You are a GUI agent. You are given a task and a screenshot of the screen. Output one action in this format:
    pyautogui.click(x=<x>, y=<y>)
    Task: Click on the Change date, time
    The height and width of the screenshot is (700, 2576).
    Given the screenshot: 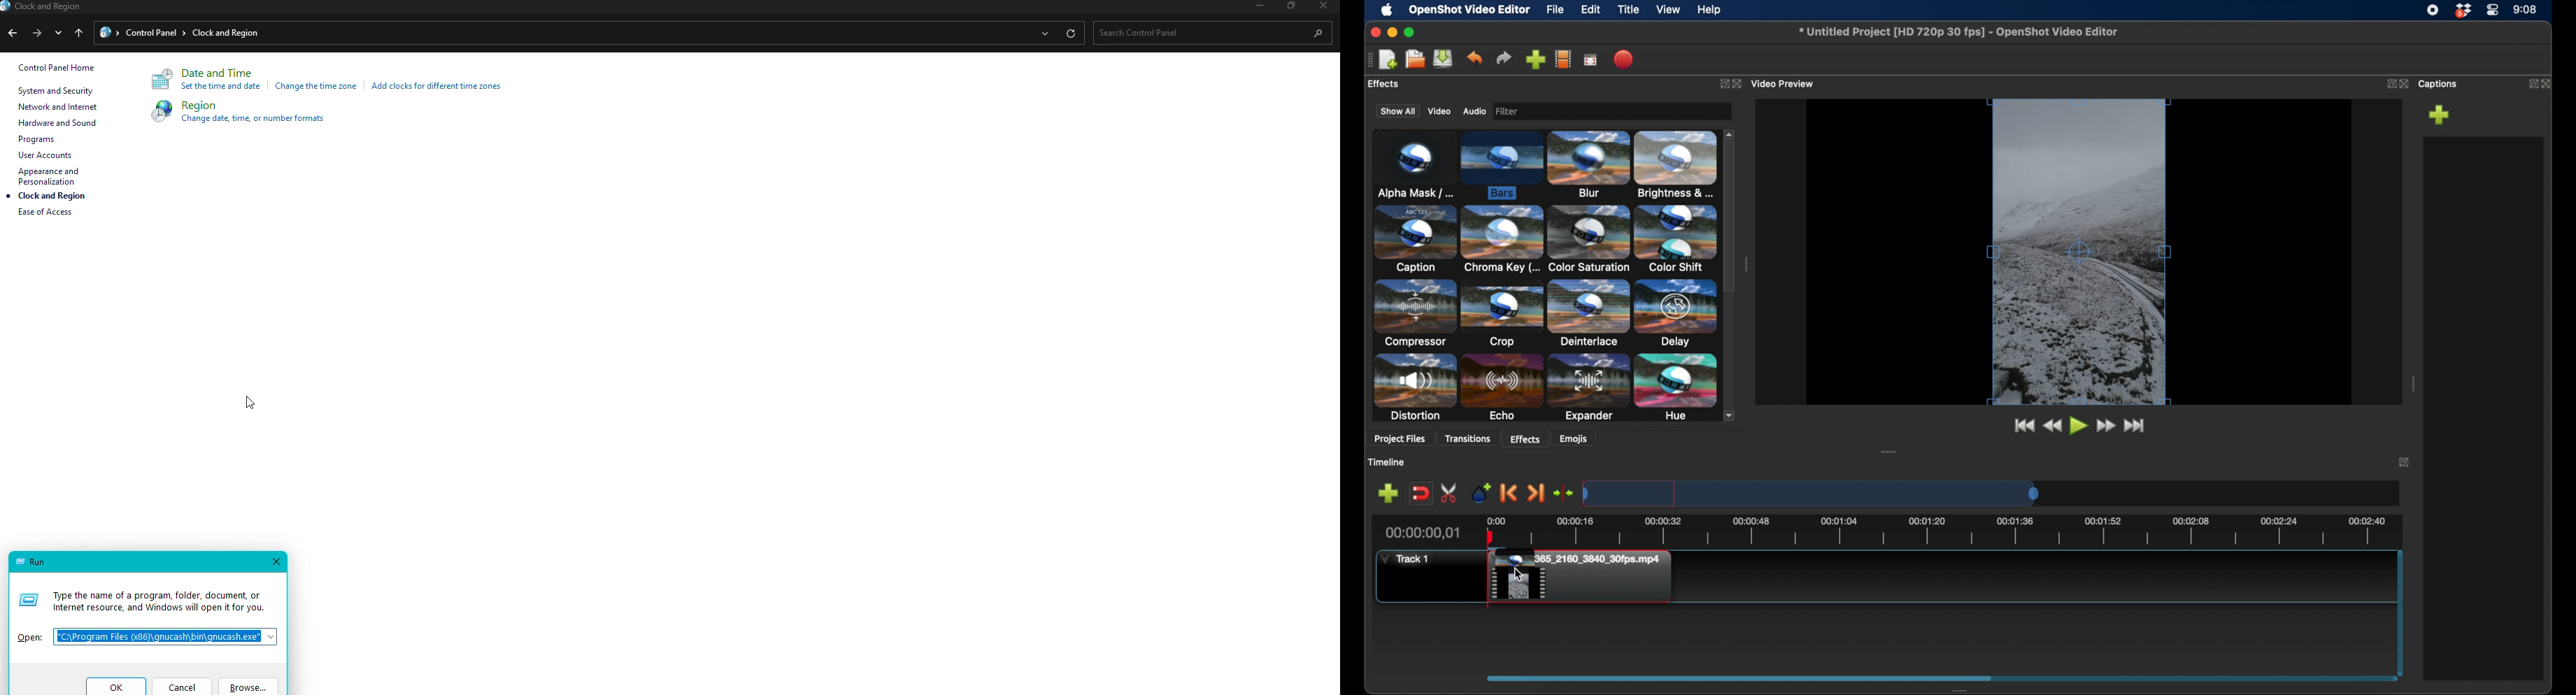 What is the action you would take?
    pyautogui.click(x=260, y=120)
    